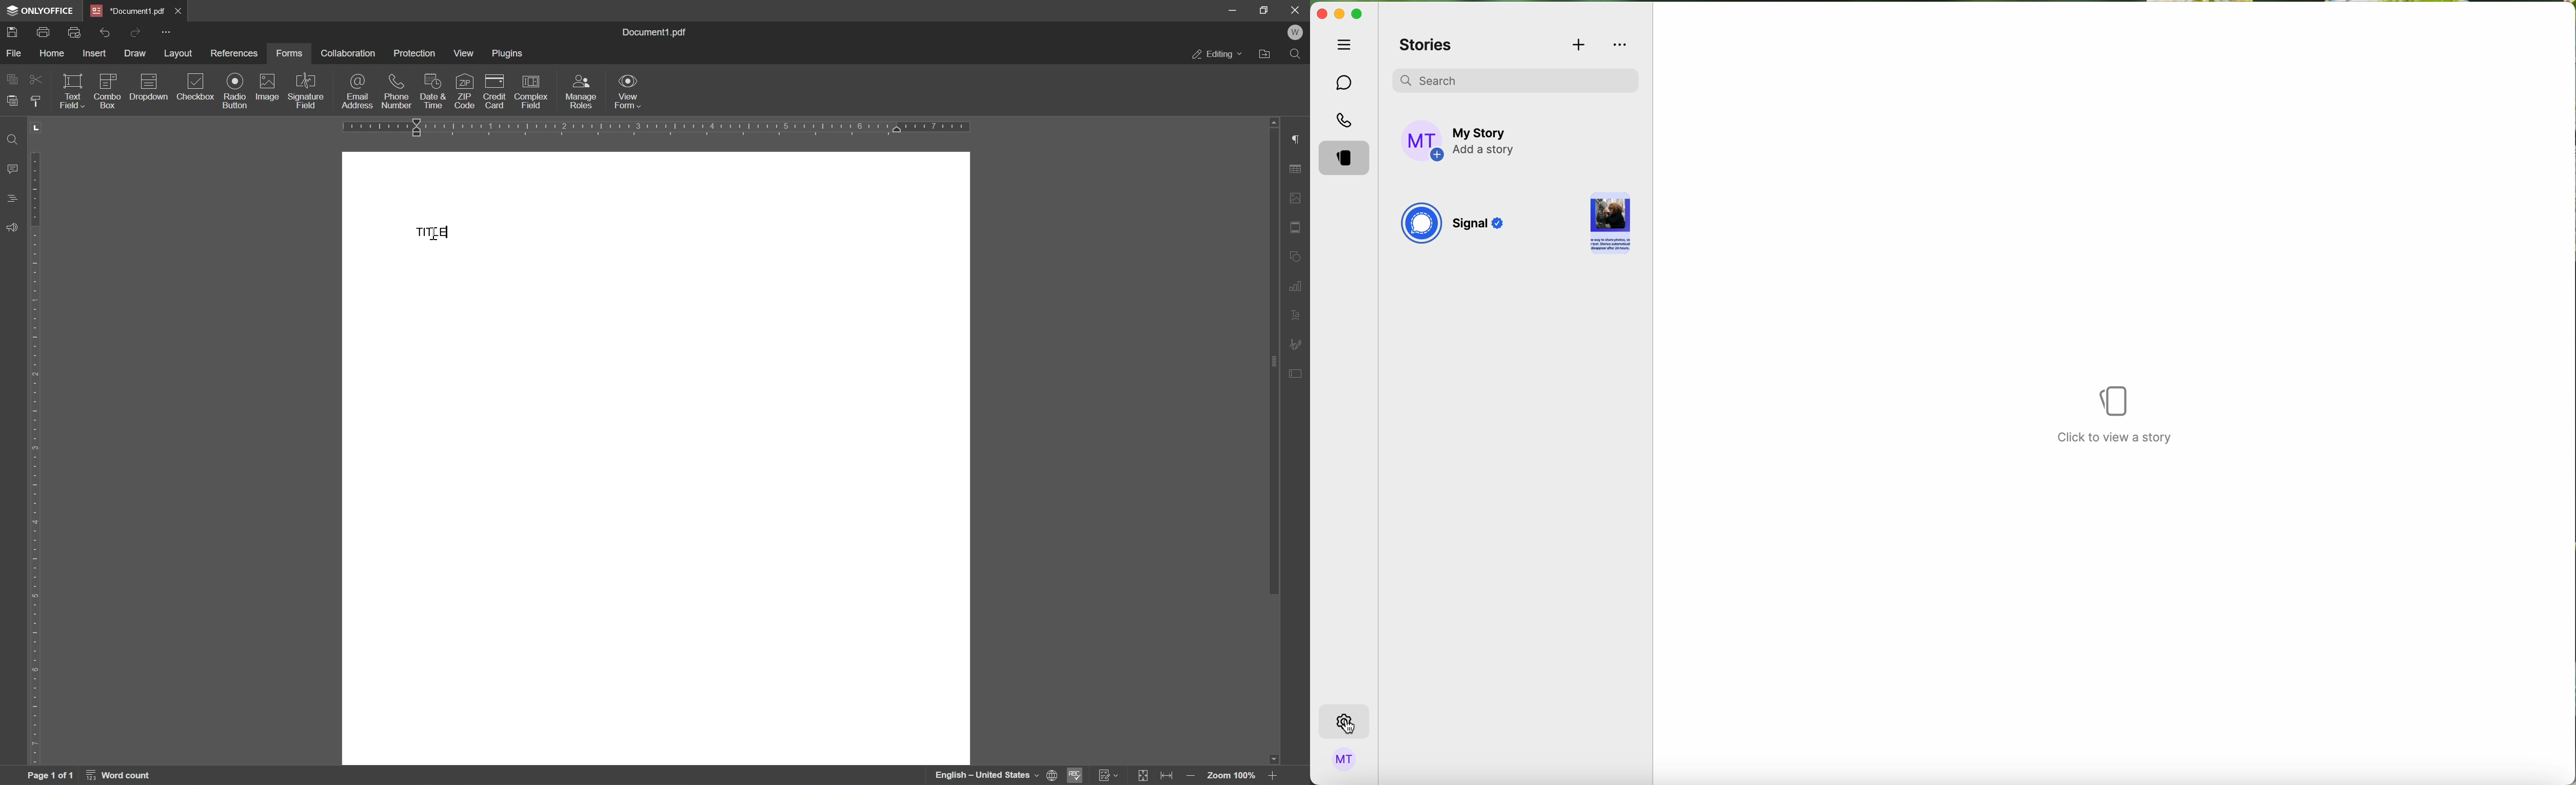 Image resolution: width=2576 pixels, height=812 pixels. I want to click on document1.pdf, so click(656, 32).